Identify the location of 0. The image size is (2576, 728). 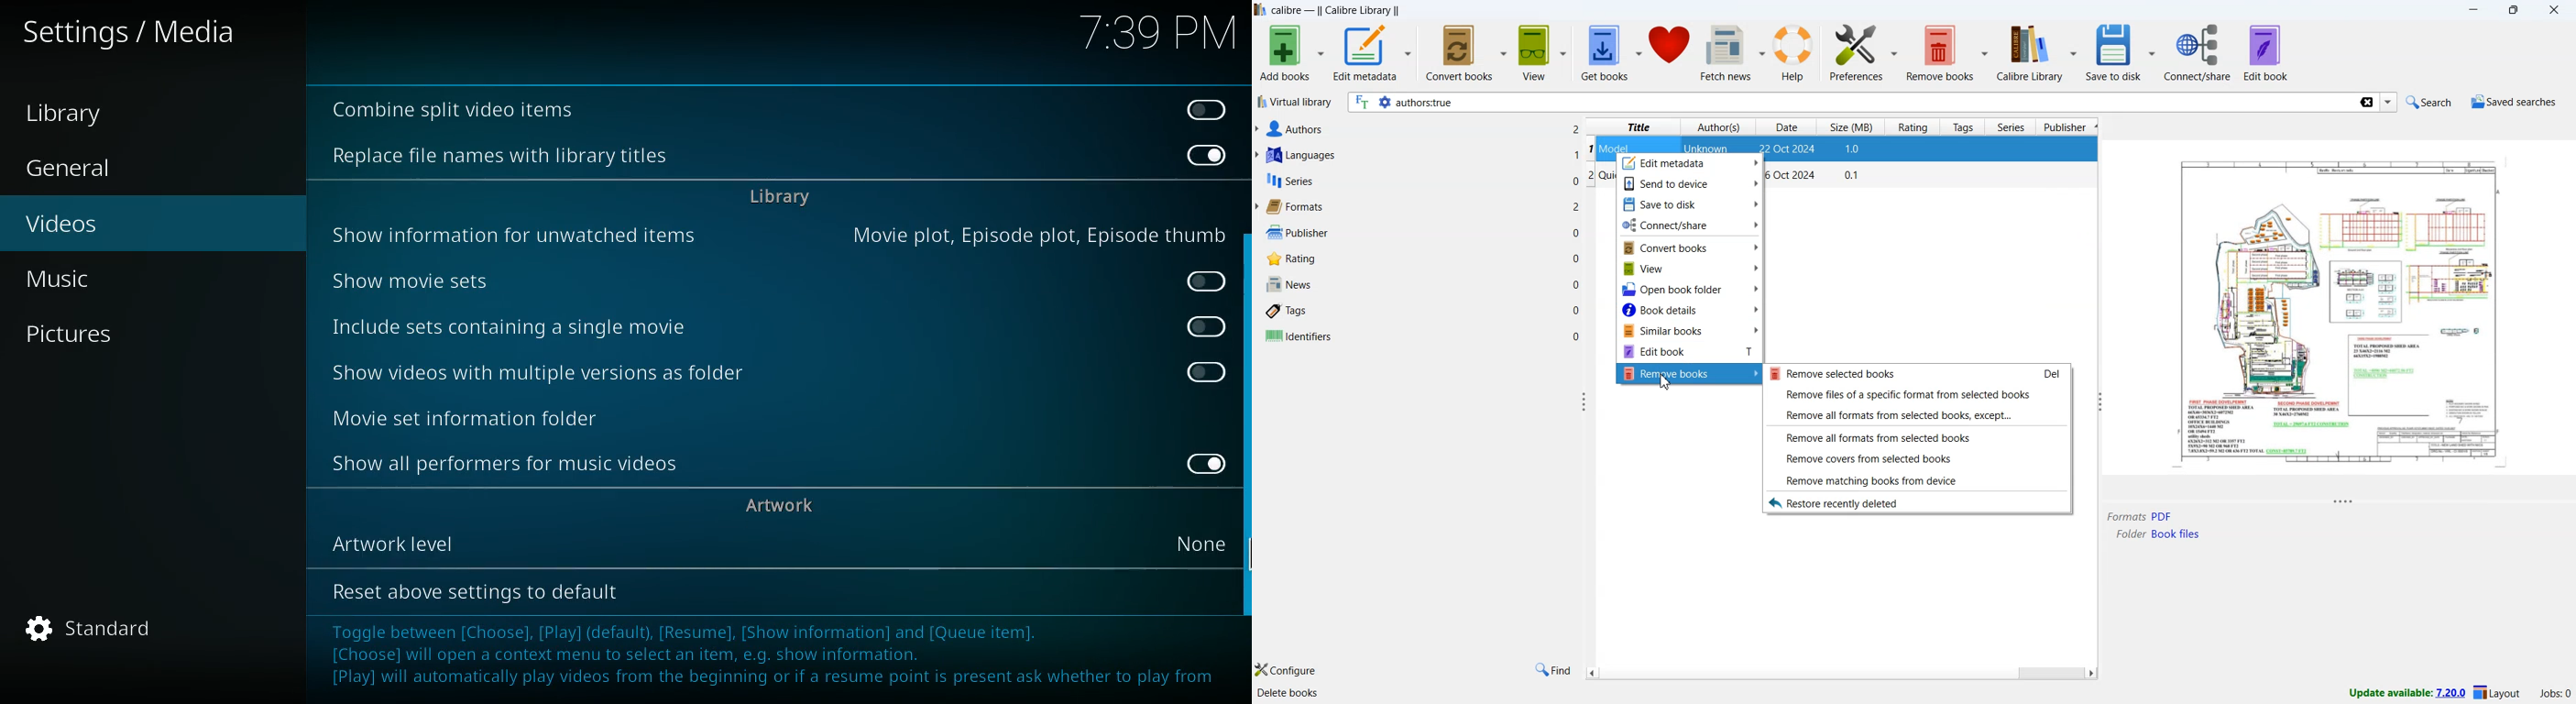
(1577, 257).